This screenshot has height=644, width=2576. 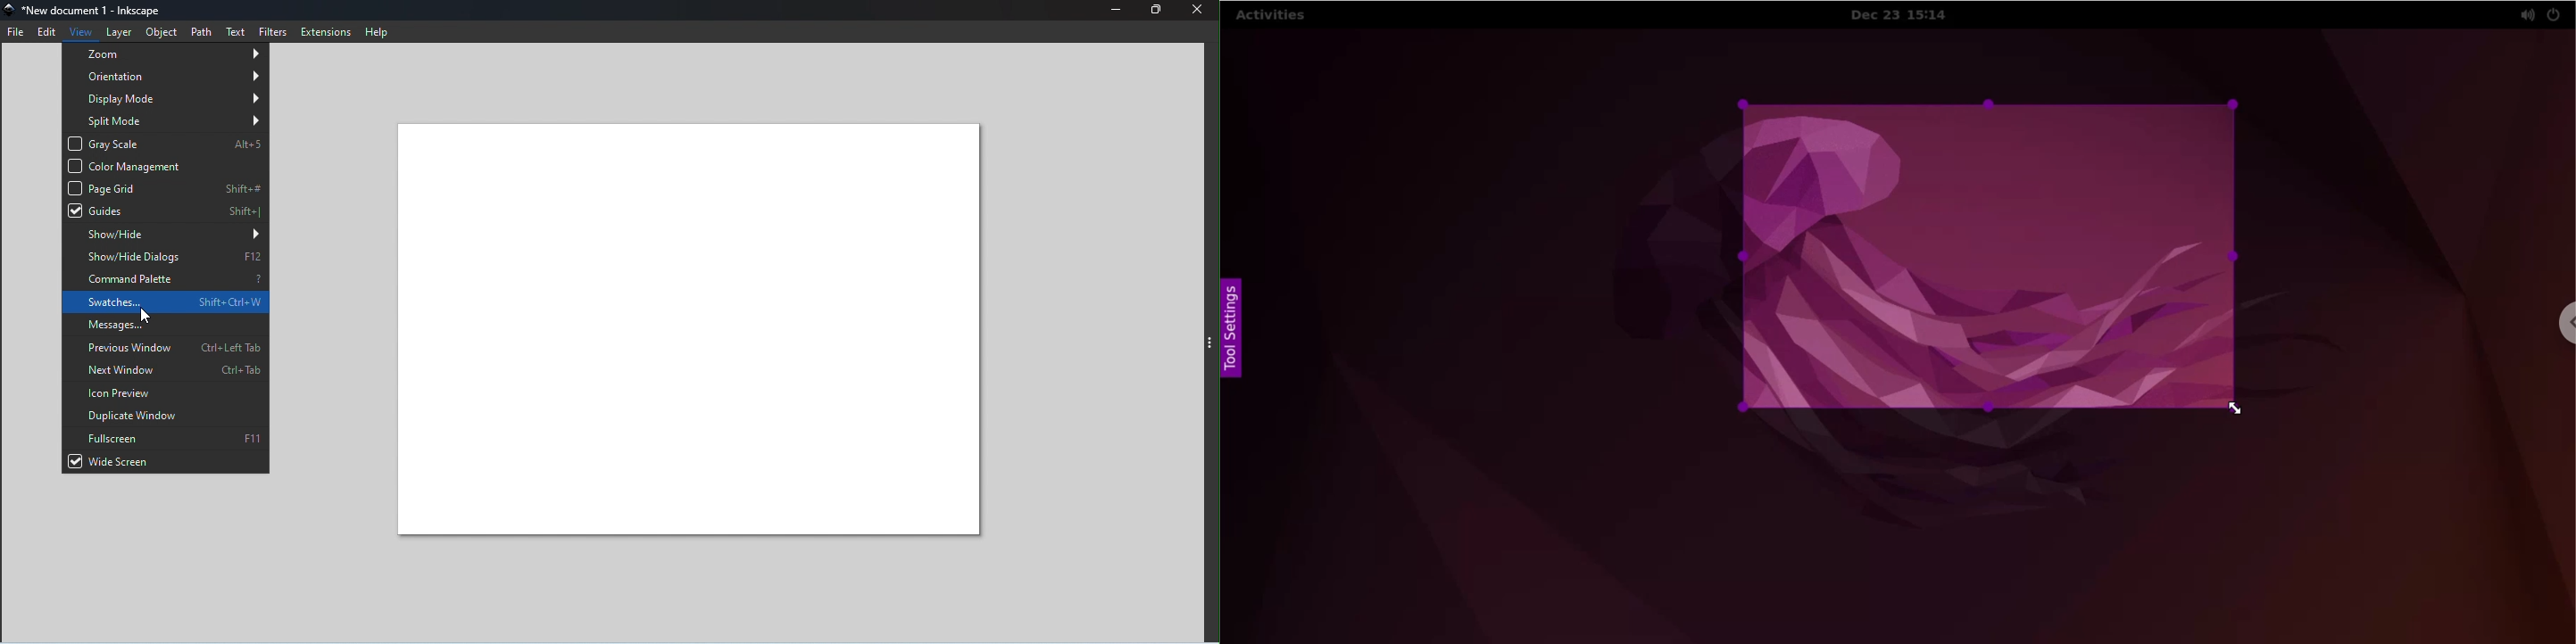 What do you see at coordinates (51, 33) in the screenshot?
I see `Edit` at bounding box center [51, 33].